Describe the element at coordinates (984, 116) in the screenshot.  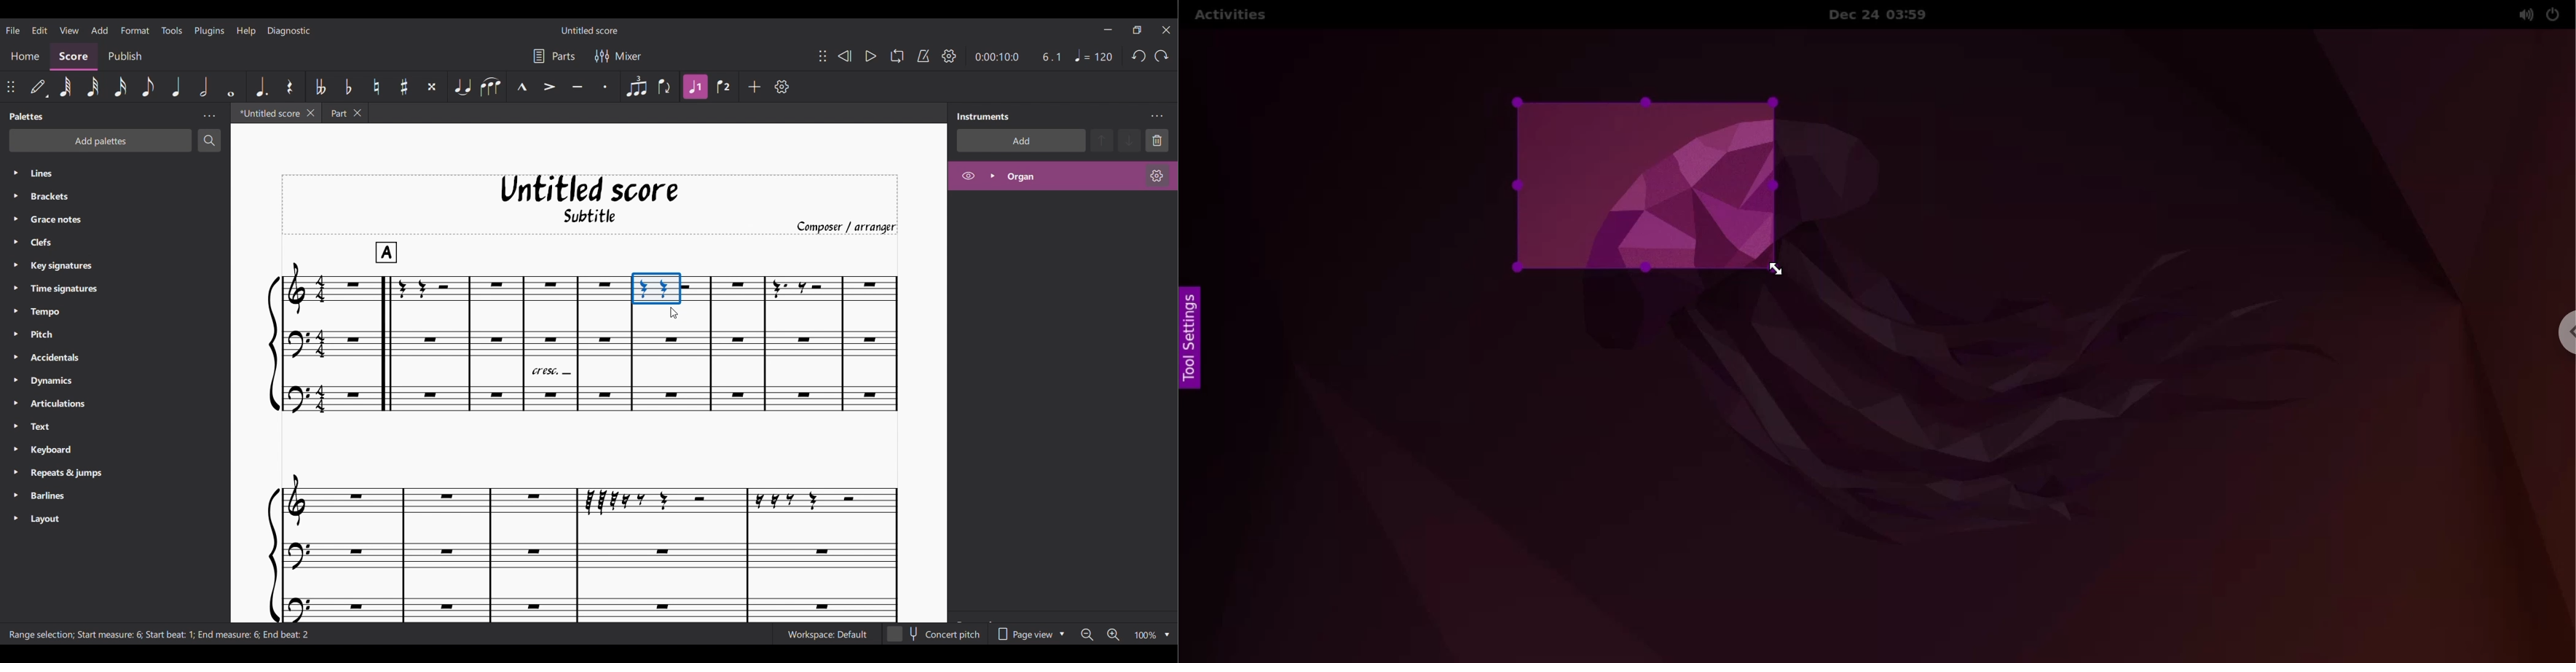
I see `Panel title` at that location.